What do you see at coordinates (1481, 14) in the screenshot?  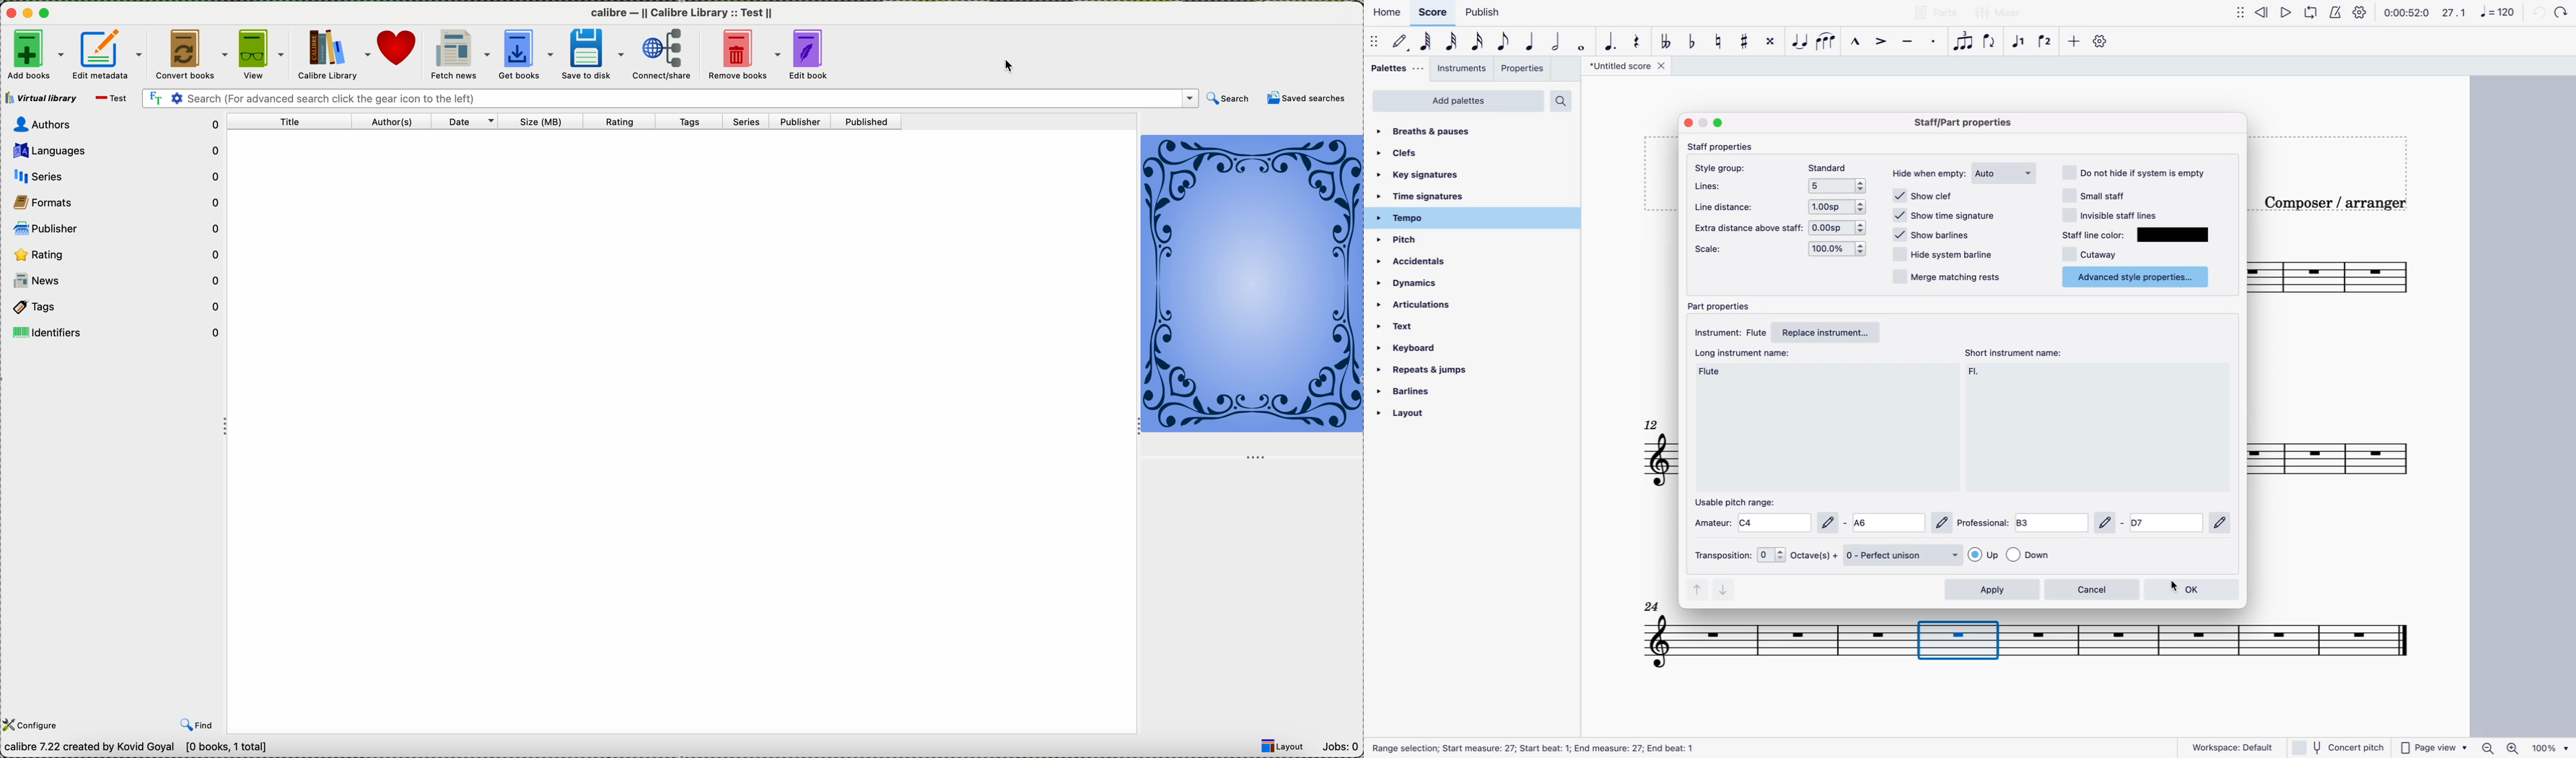 I see `publish` at bounding box center [1481, 14].